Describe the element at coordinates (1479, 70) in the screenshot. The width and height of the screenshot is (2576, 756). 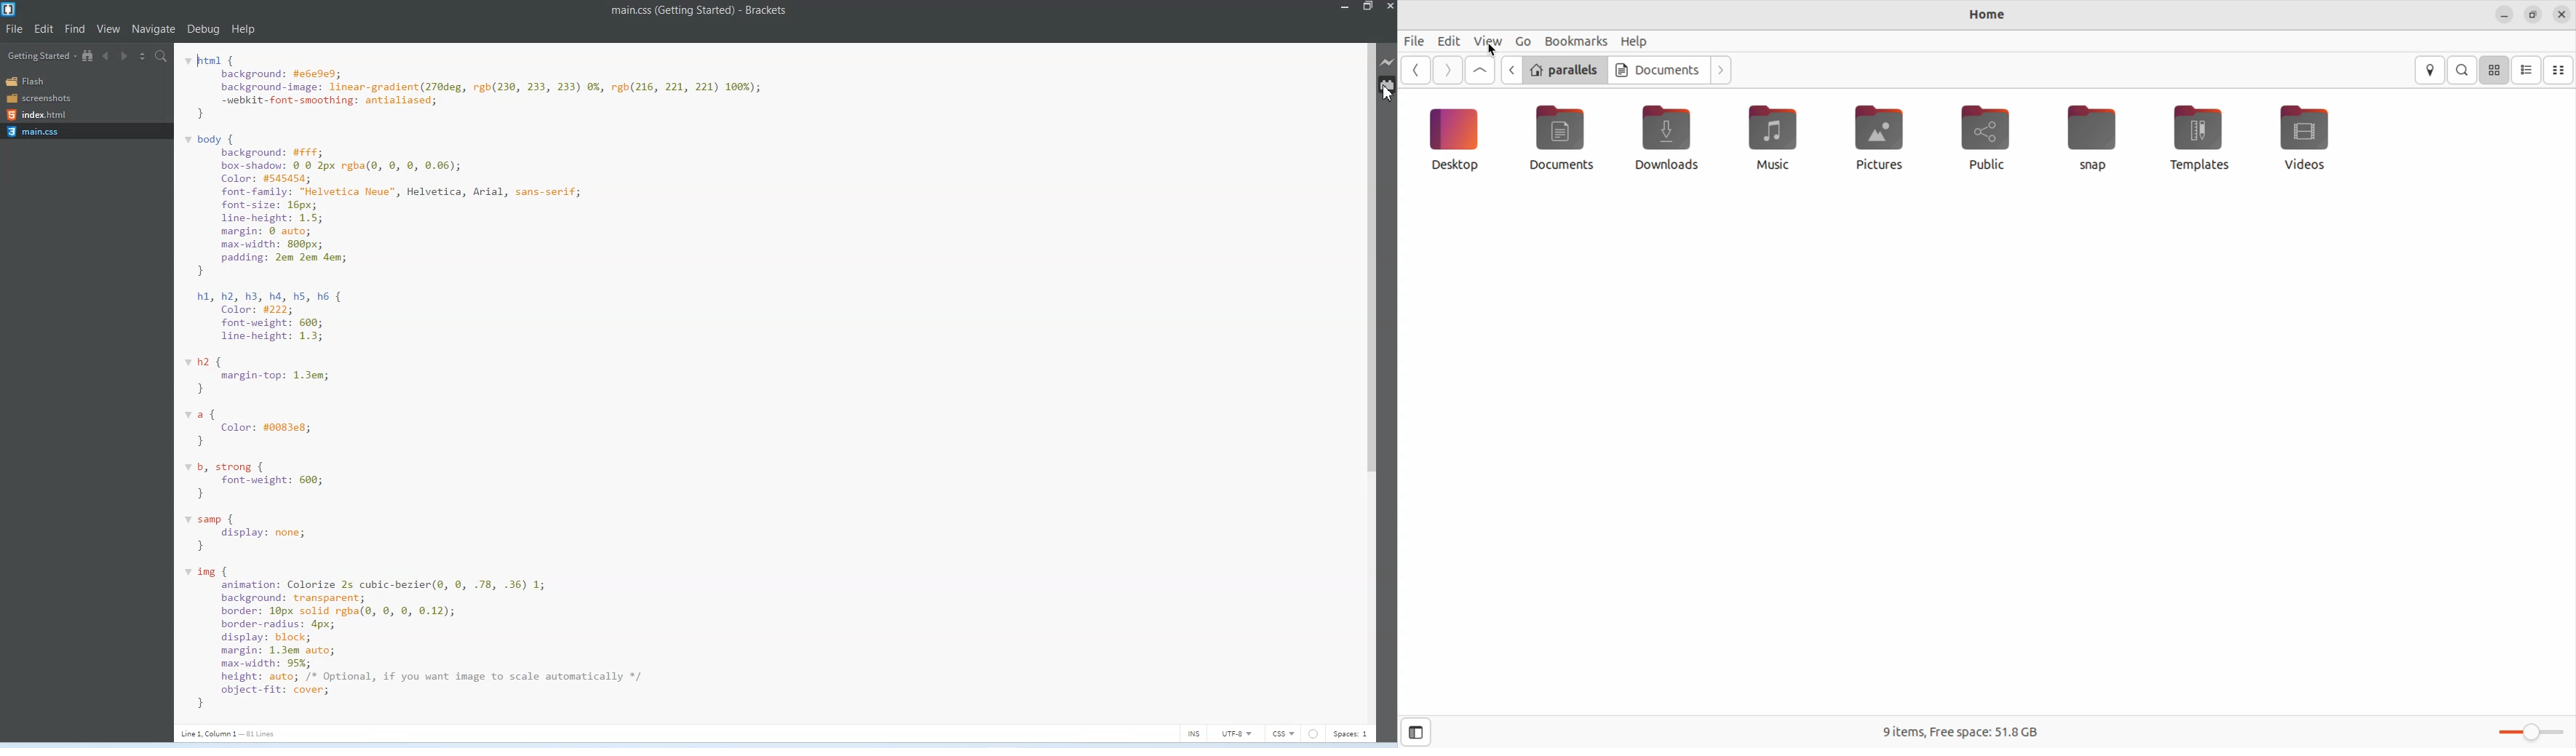
I see `Goto first file` at that location.